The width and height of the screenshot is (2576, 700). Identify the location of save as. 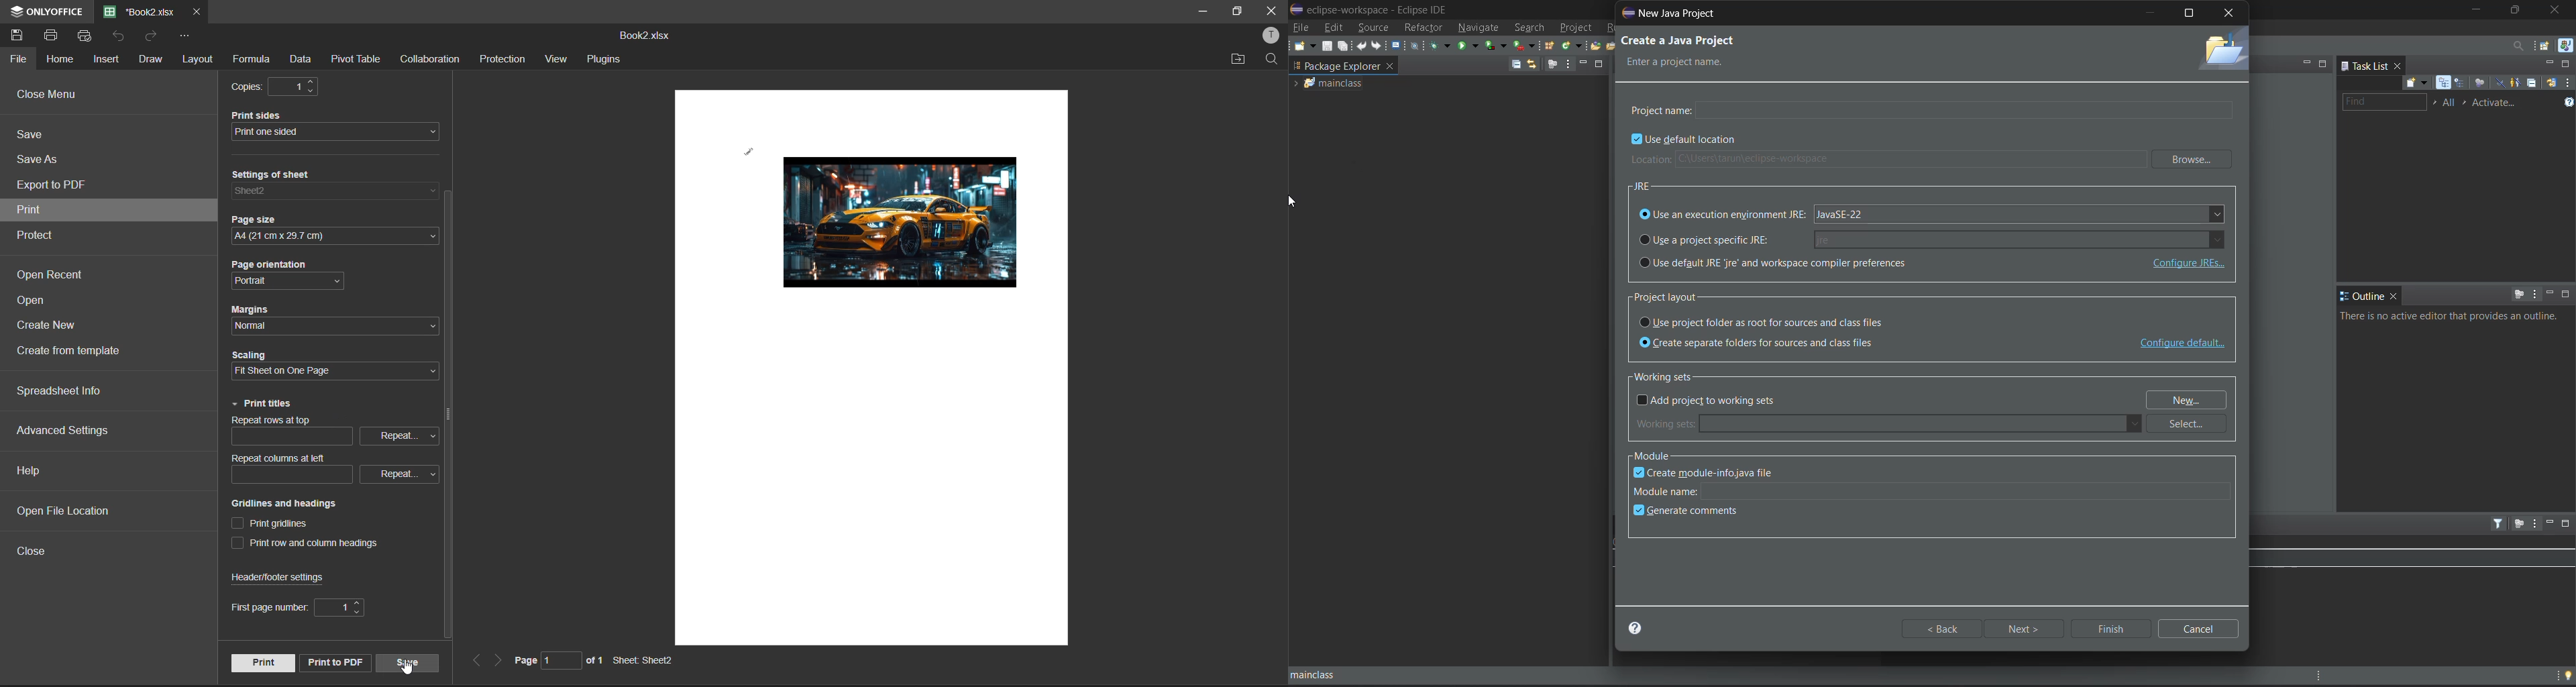
(40, 160).